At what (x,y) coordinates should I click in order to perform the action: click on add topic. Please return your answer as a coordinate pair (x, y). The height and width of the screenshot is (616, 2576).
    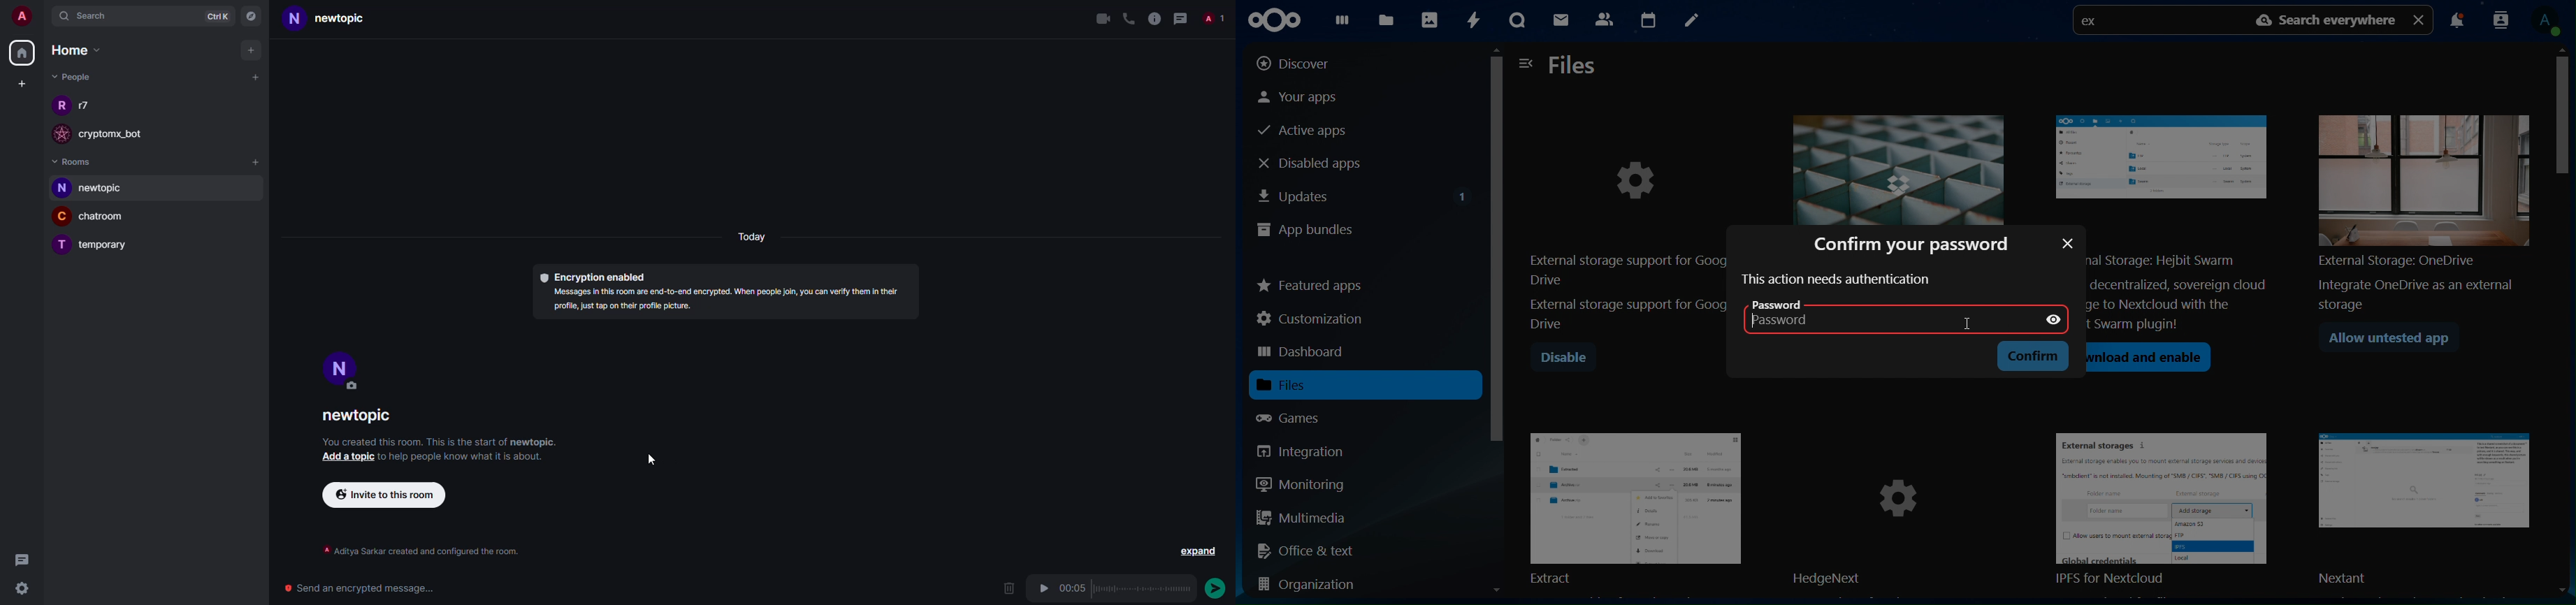
    Looking at the image, I should click on (348, 458).